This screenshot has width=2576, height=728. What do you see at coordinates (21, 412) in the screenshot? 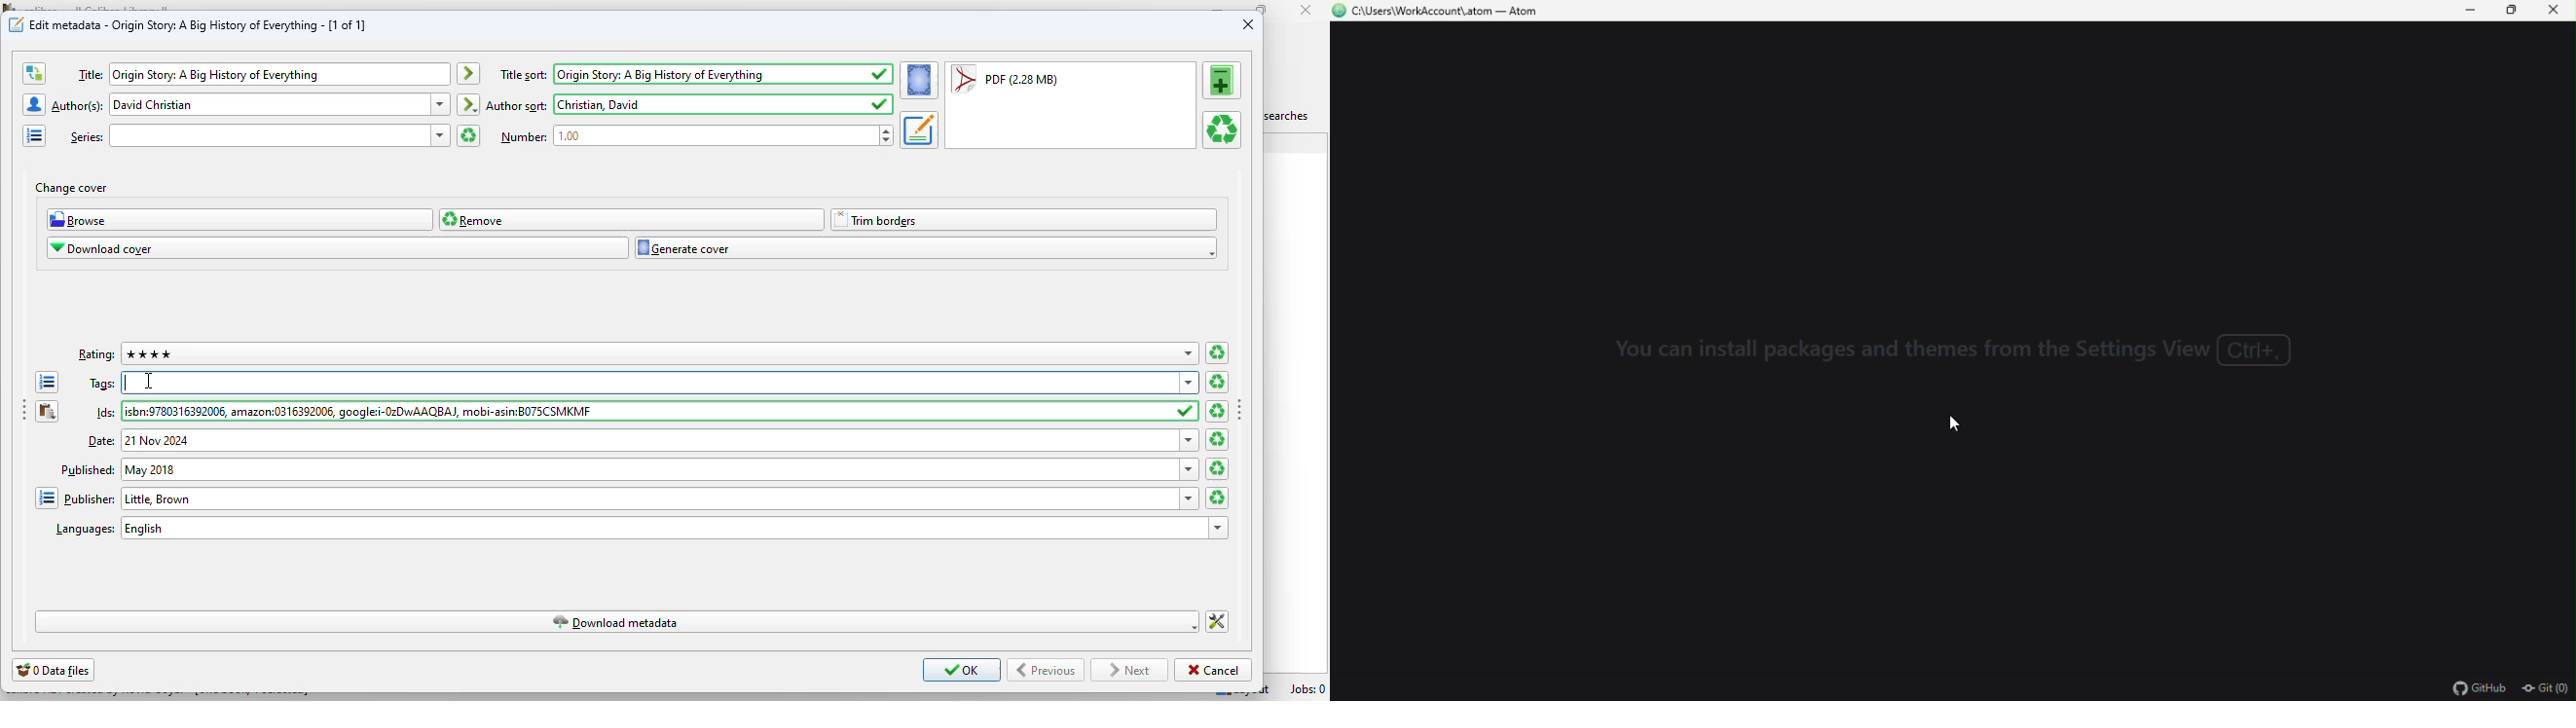
I see `toggle sidebar` at bounding box center [21, 412].